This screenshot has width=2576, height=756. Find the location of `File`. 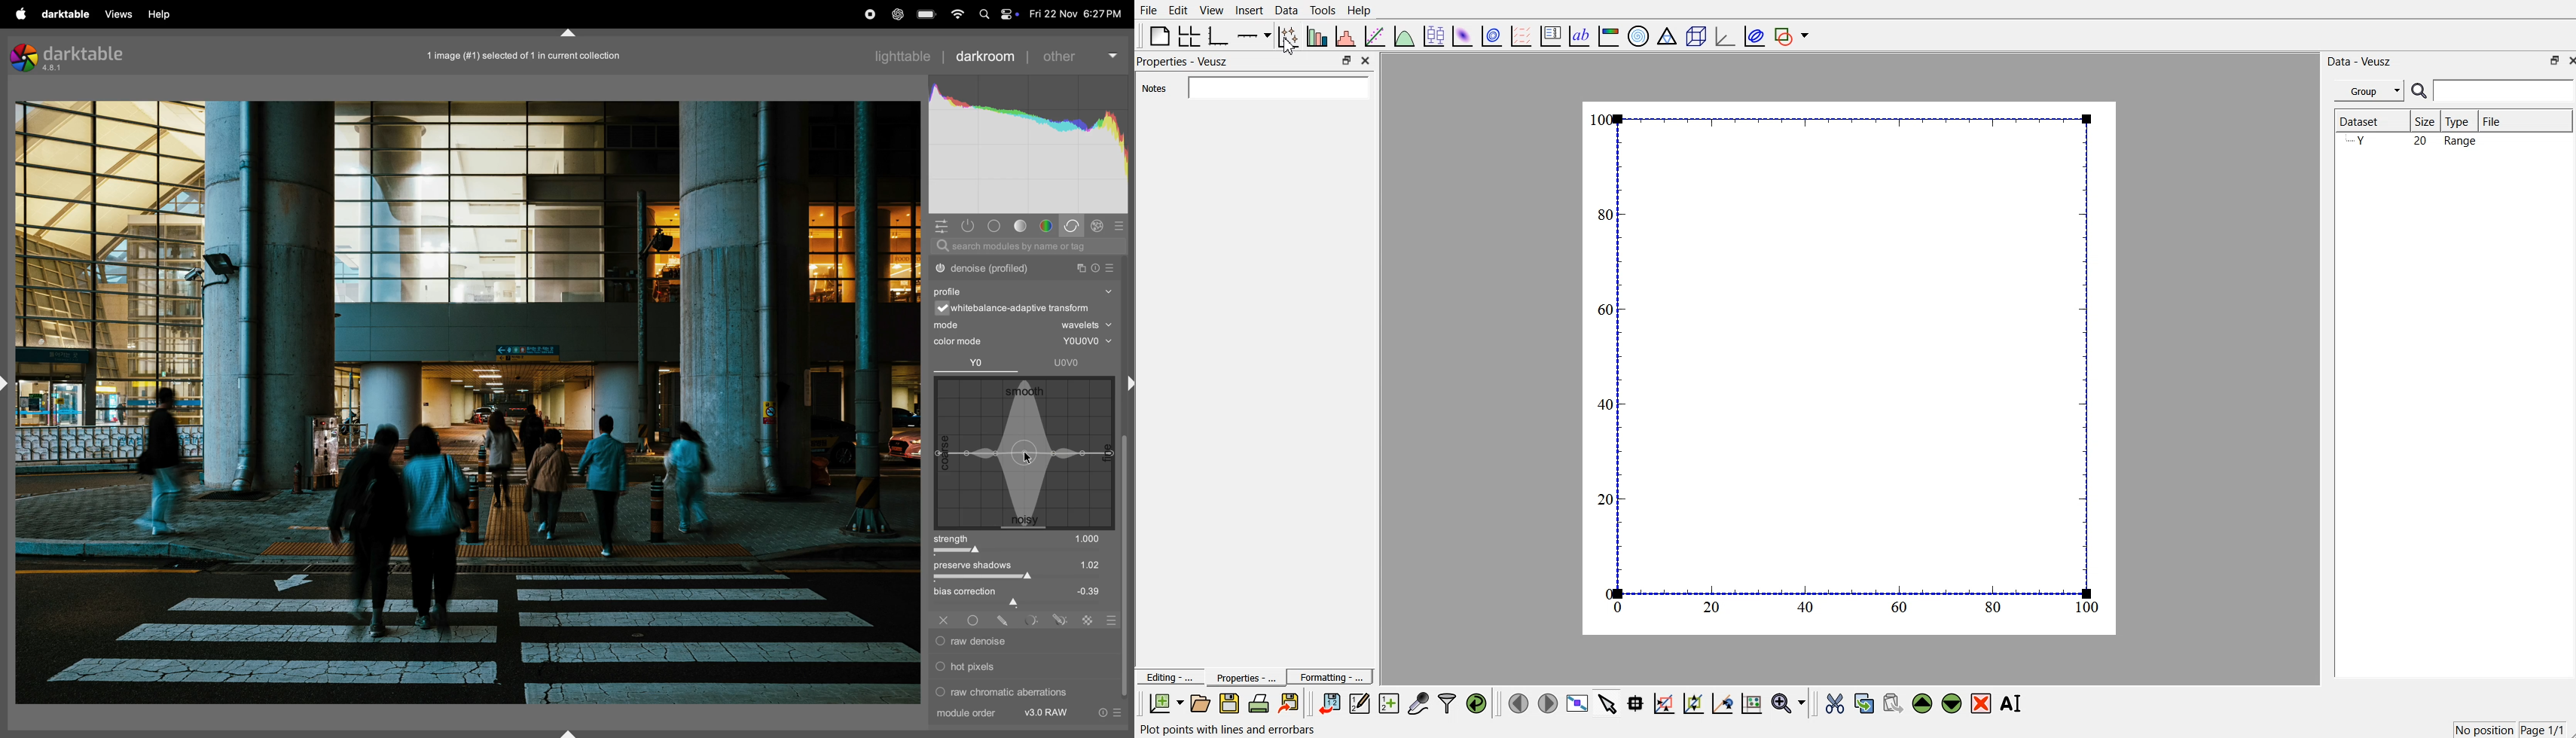

File is located at coordinates (2526, 120).